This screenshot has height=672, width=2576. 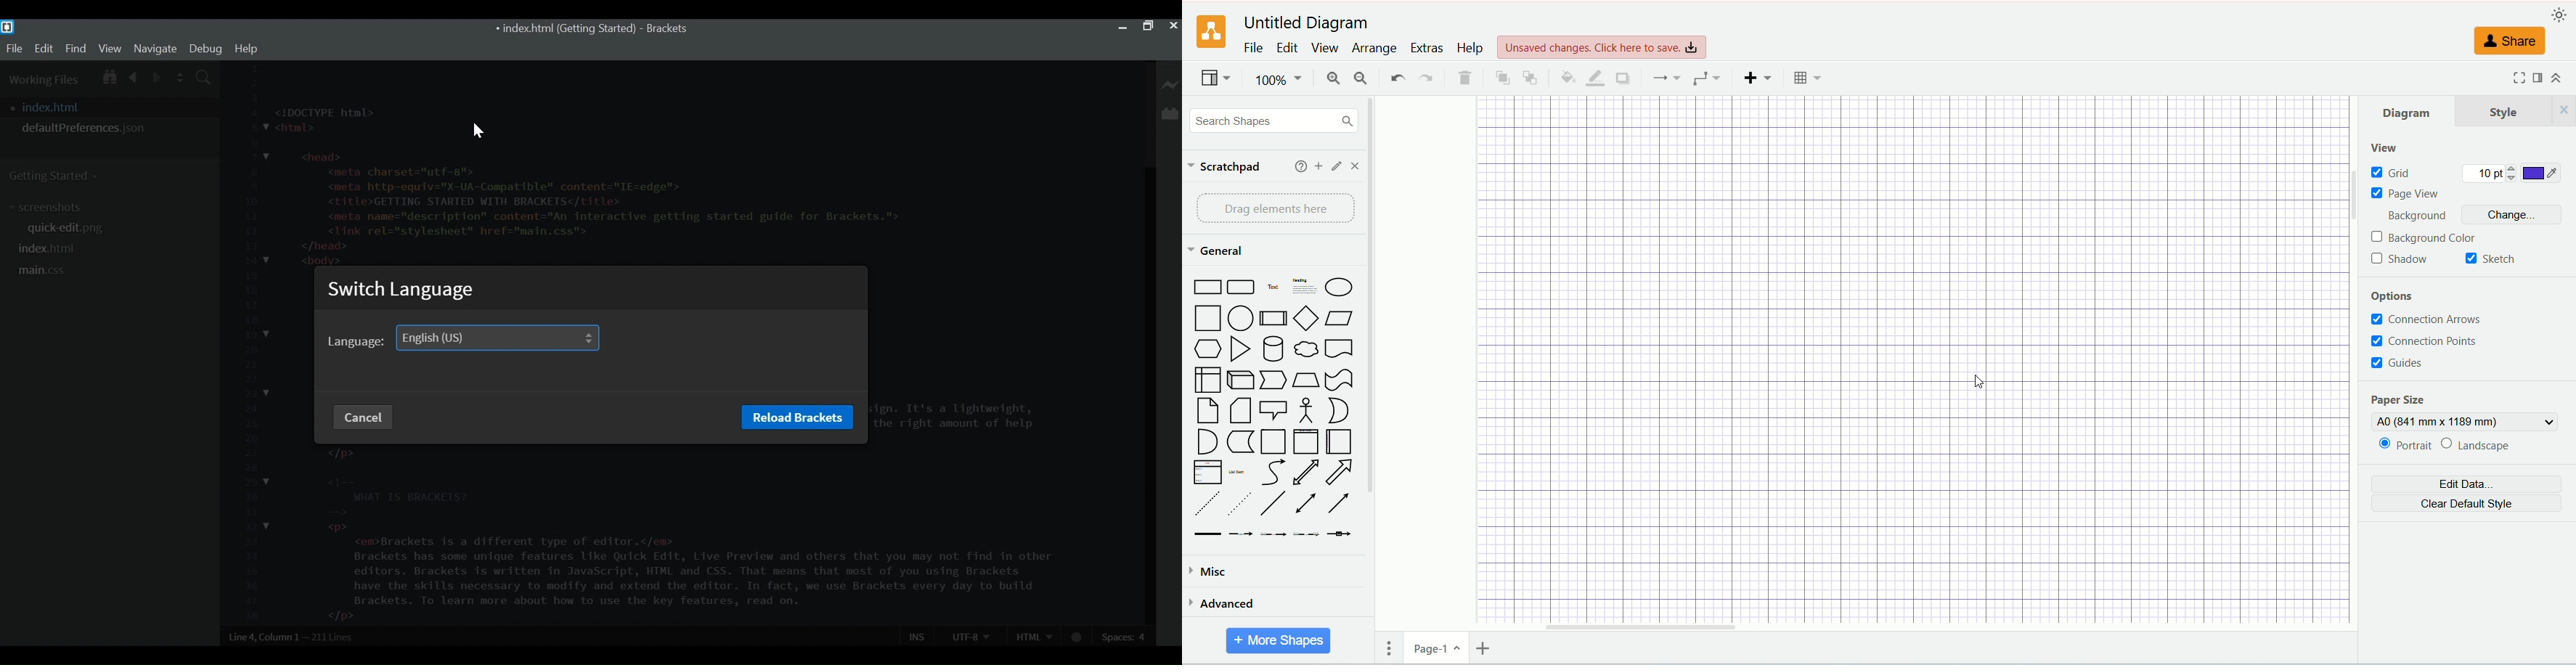 What do you see at coordinates (2397, 401) in the screenshot?
I see `paper size` at bounding box center [2397, 401].